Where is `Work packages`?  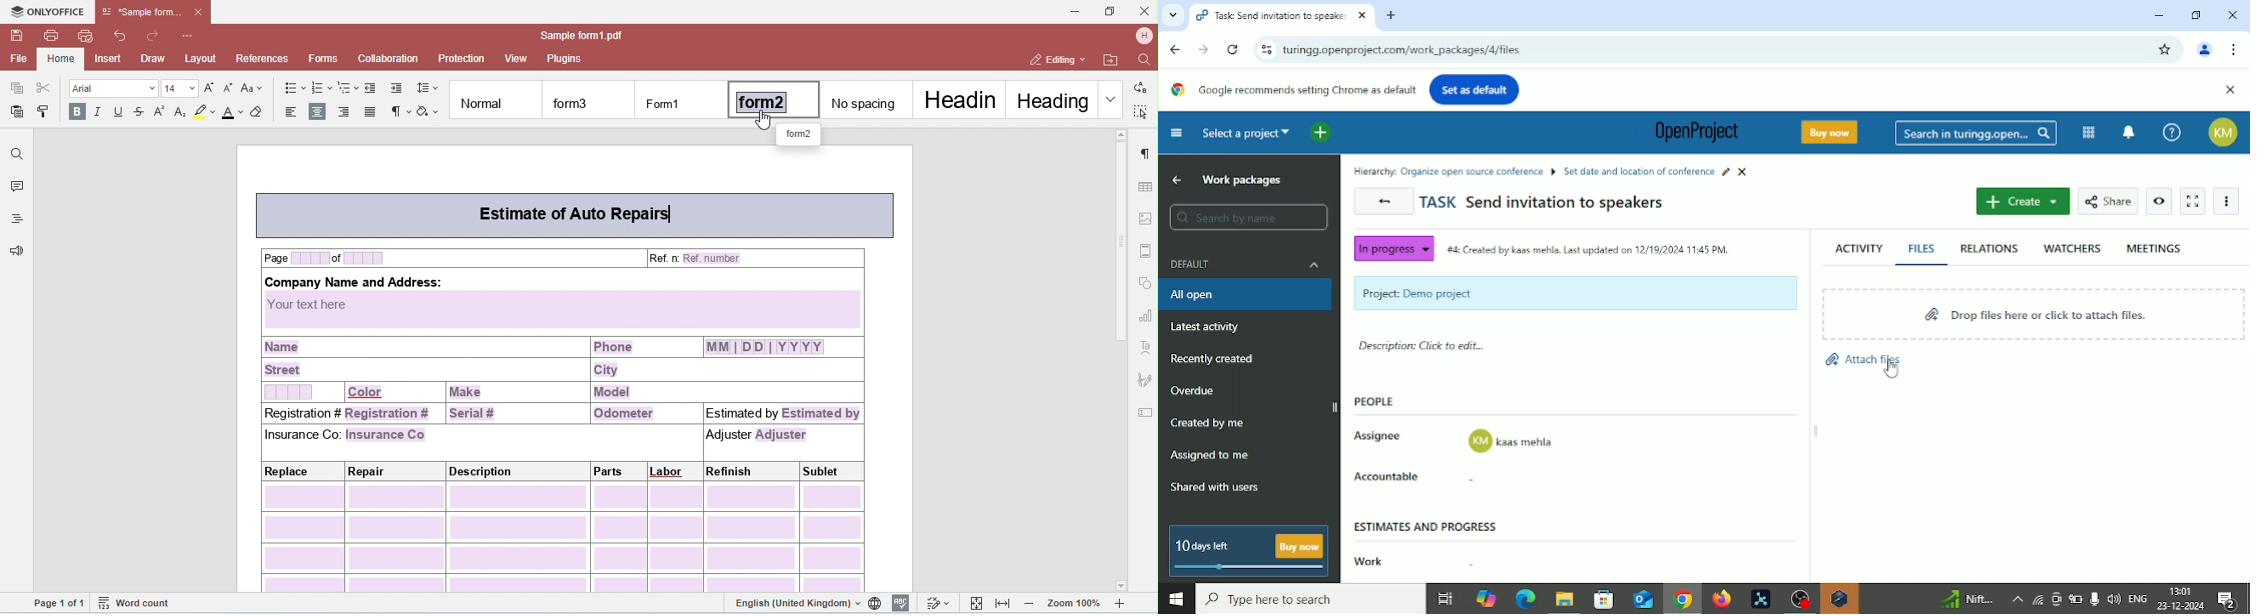
Work packages is located at coordinates (1248, 180).